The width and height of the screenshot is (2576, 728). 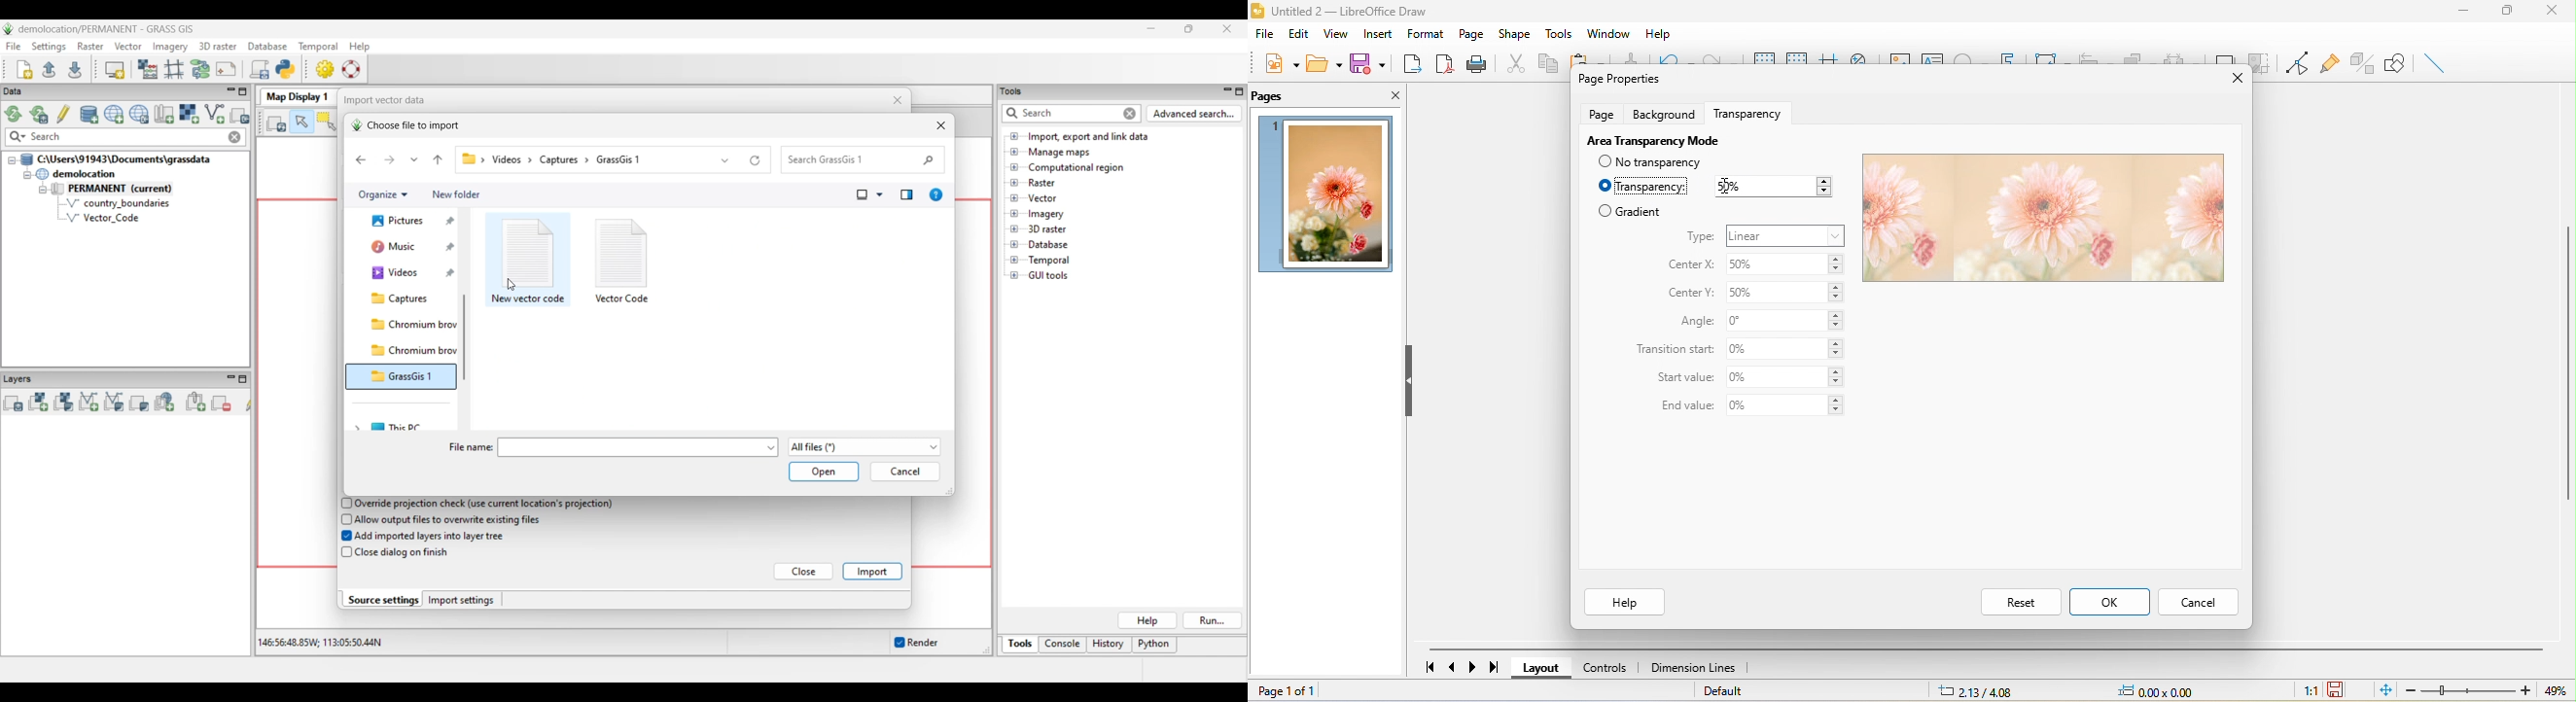 What do you see at coordinates (1339, 33) in the screenshot?
I see `view` at bounding box center [1339, 33].